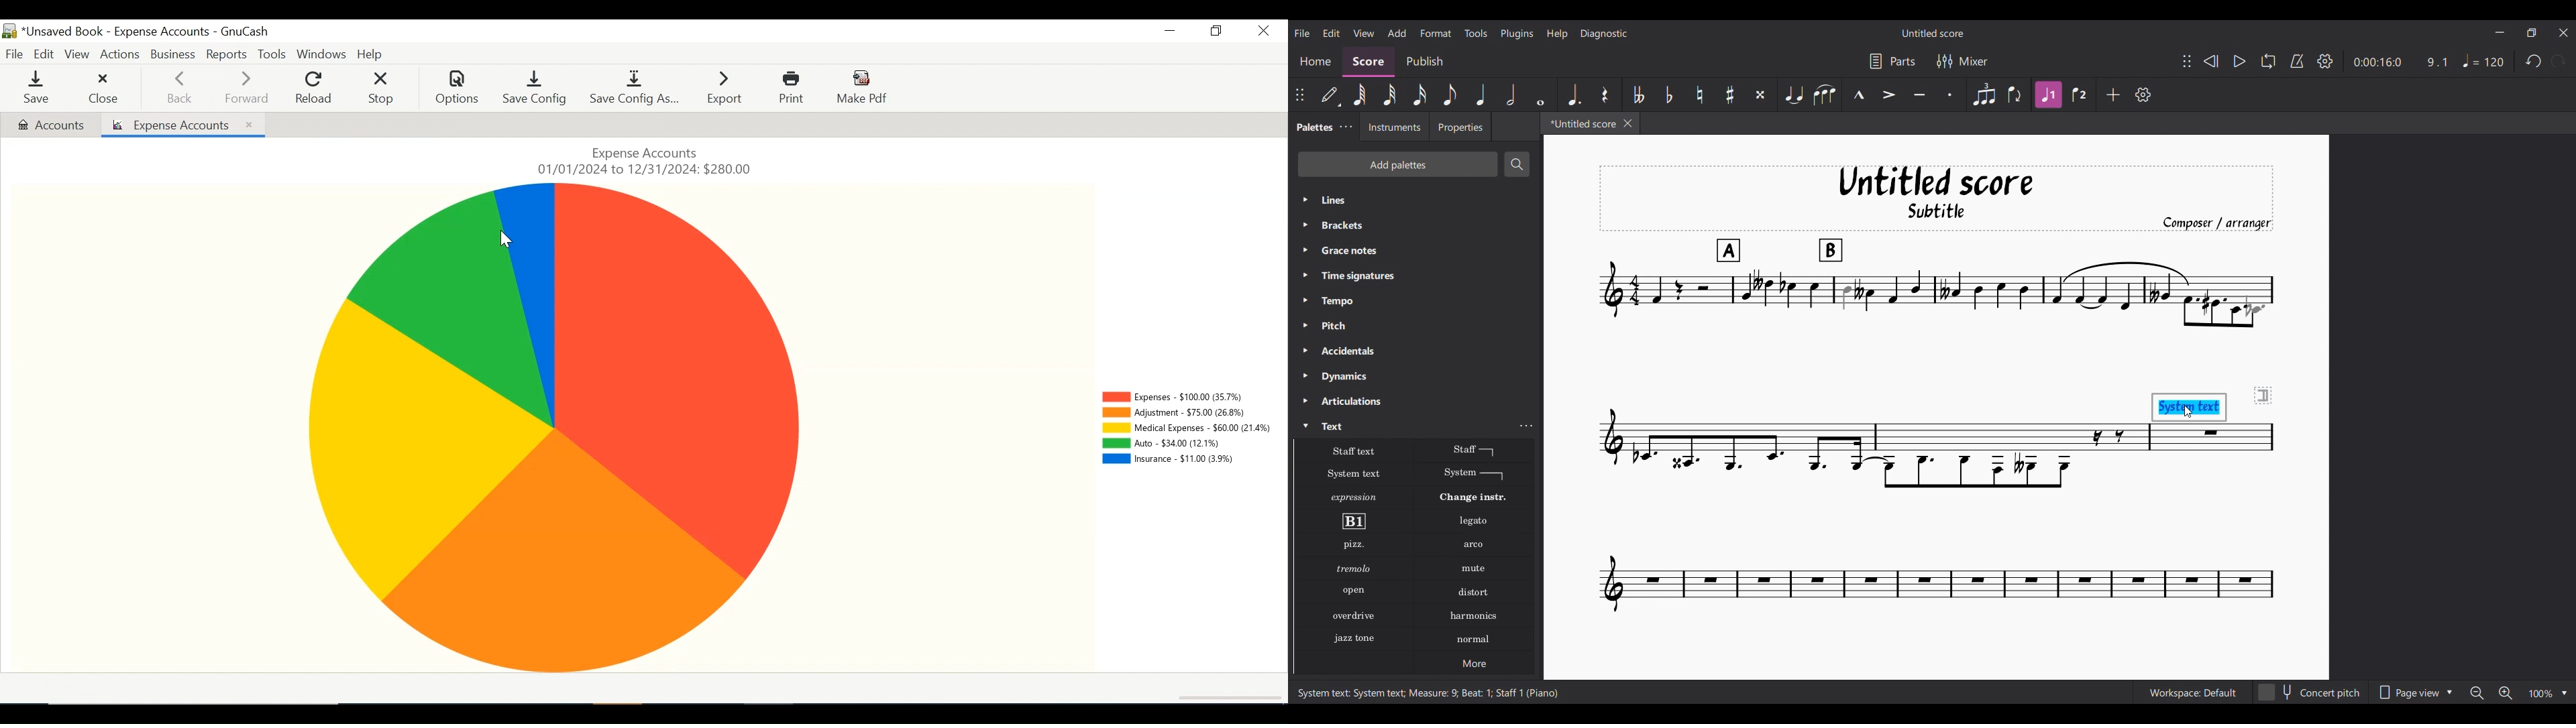 This screenshot has width=2576, height=728. What do you see at coordinates (2377, 62) in the screenshot?
I see `0:00:16:0` at bounding box center [2377, 62].